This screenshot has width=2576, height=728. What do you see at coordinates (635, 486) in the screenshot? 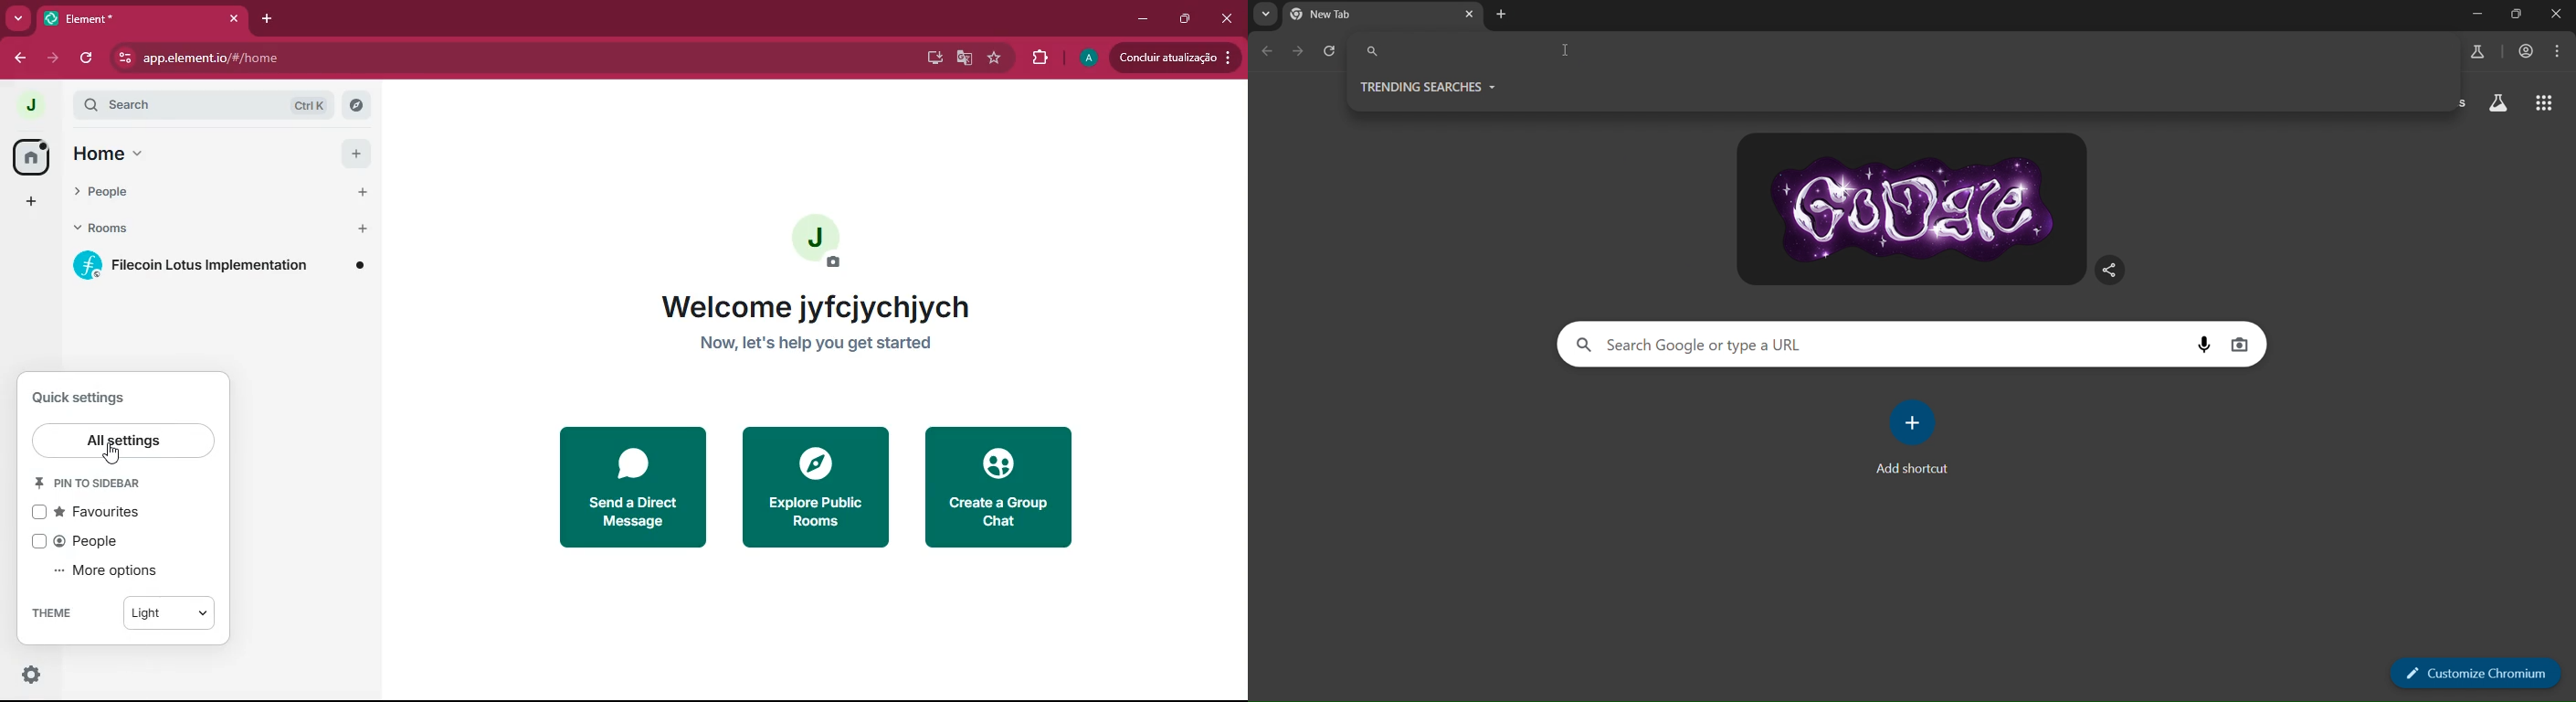
I see `send a direct message` at bounding box center [635, 486].